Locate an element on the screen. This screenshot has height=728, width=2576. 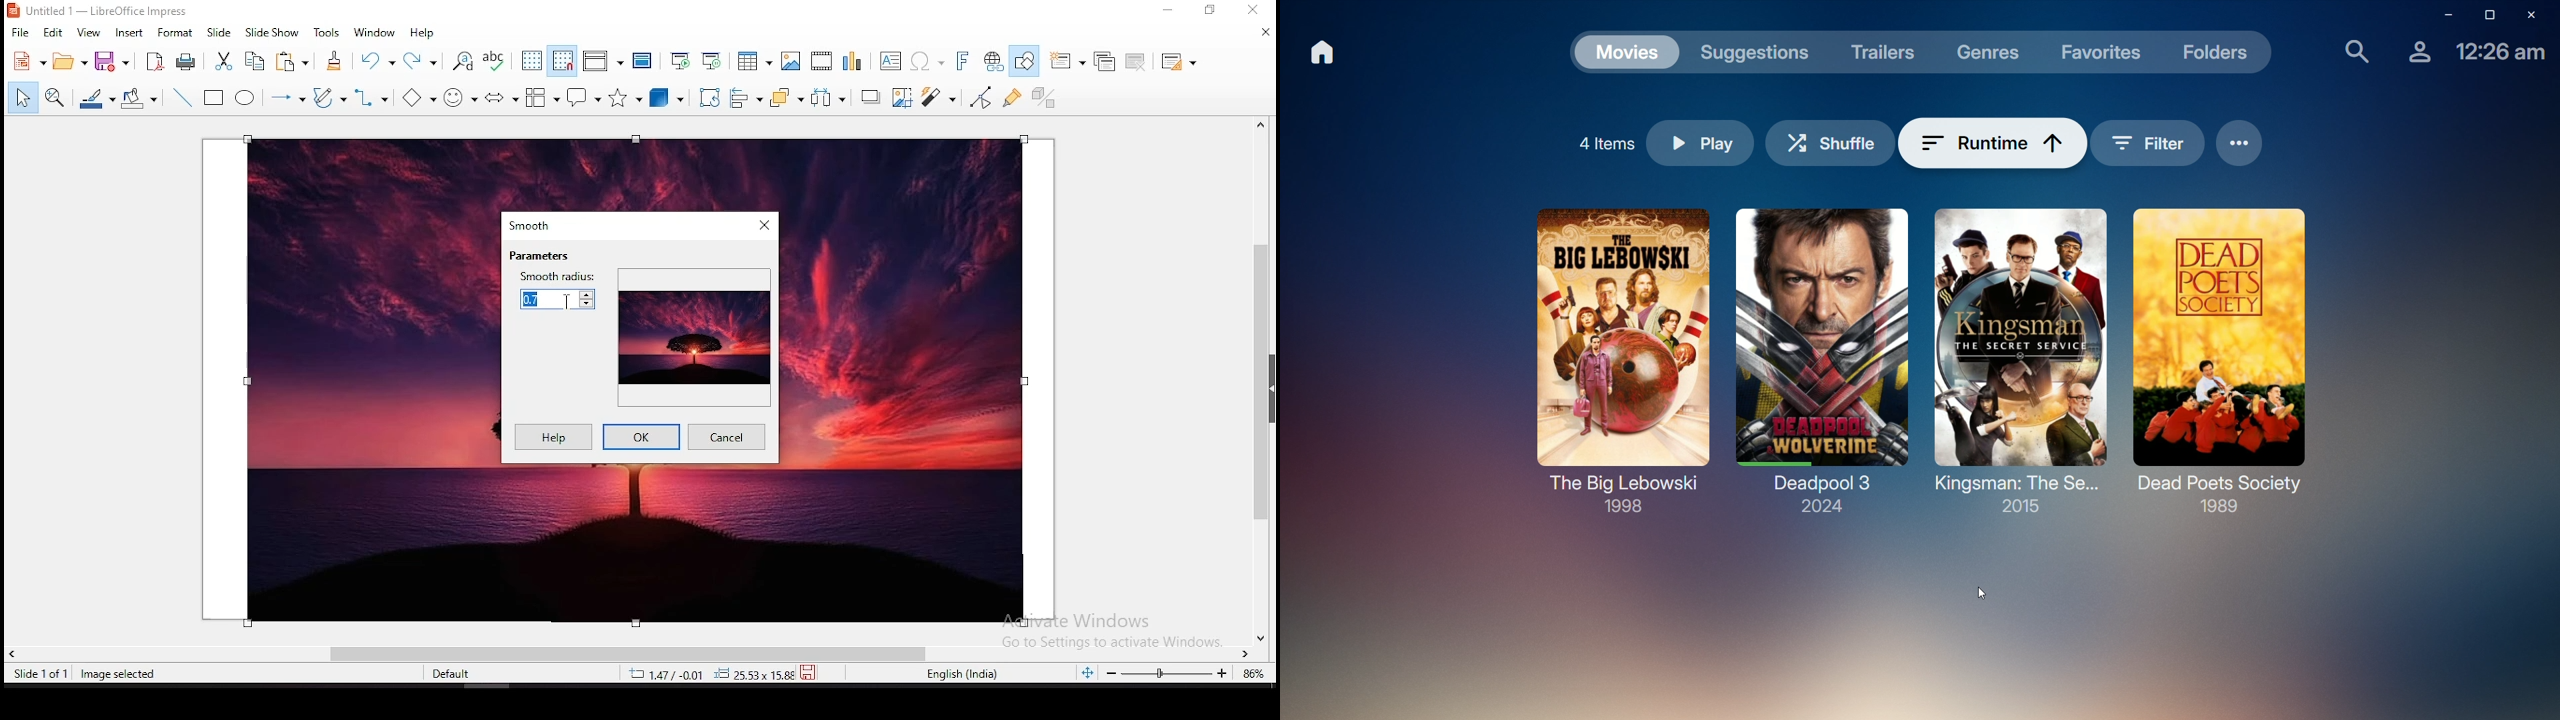
cut is located at coordinates (224, 61).